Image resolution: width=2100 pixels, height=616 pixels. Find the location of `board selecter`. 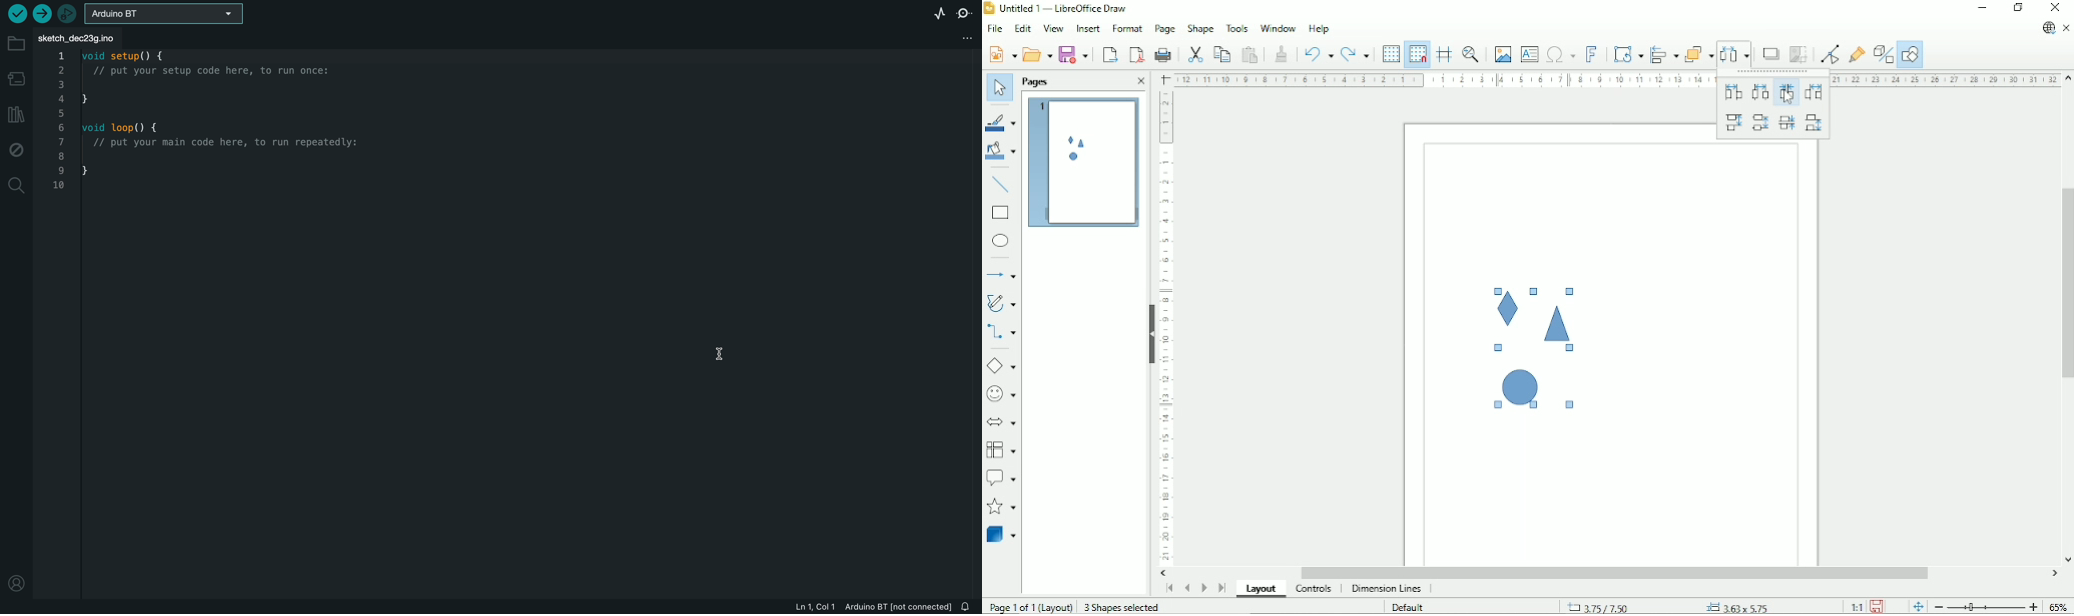

board selecter is located at coordinates (164, 14).